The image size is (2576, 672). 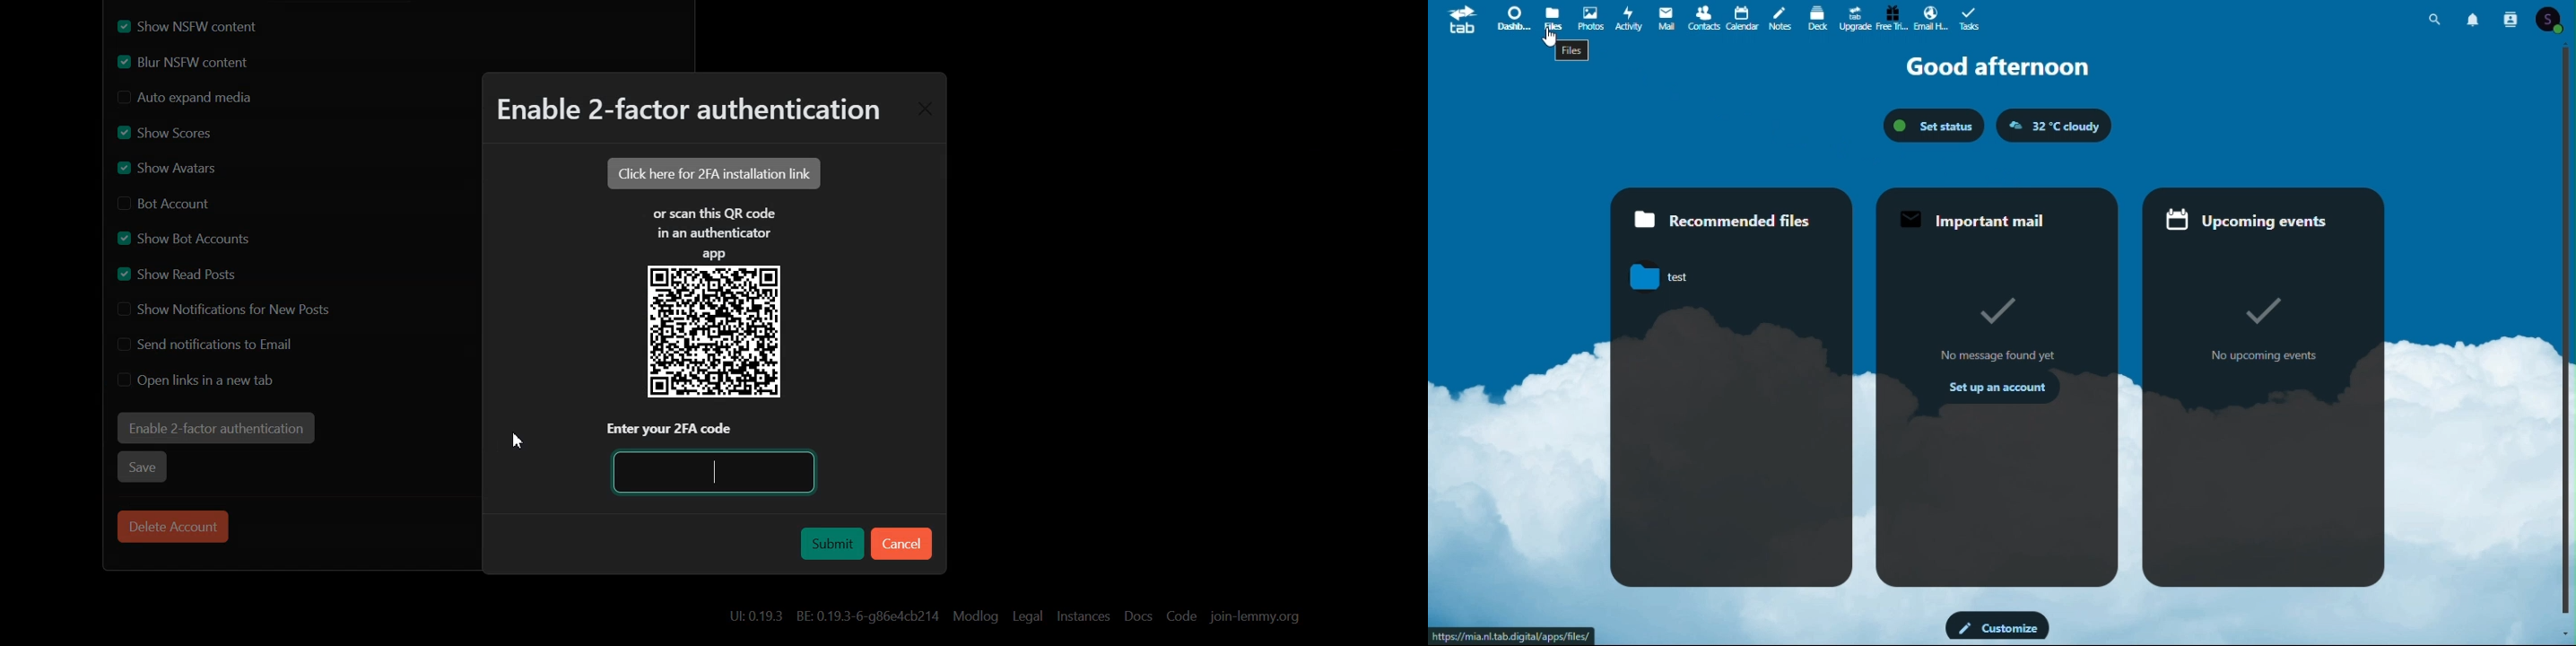 What do you see at coordinates (1665, 18) in the screenshot?
I see `mail` at bounding box center [1665, 18].